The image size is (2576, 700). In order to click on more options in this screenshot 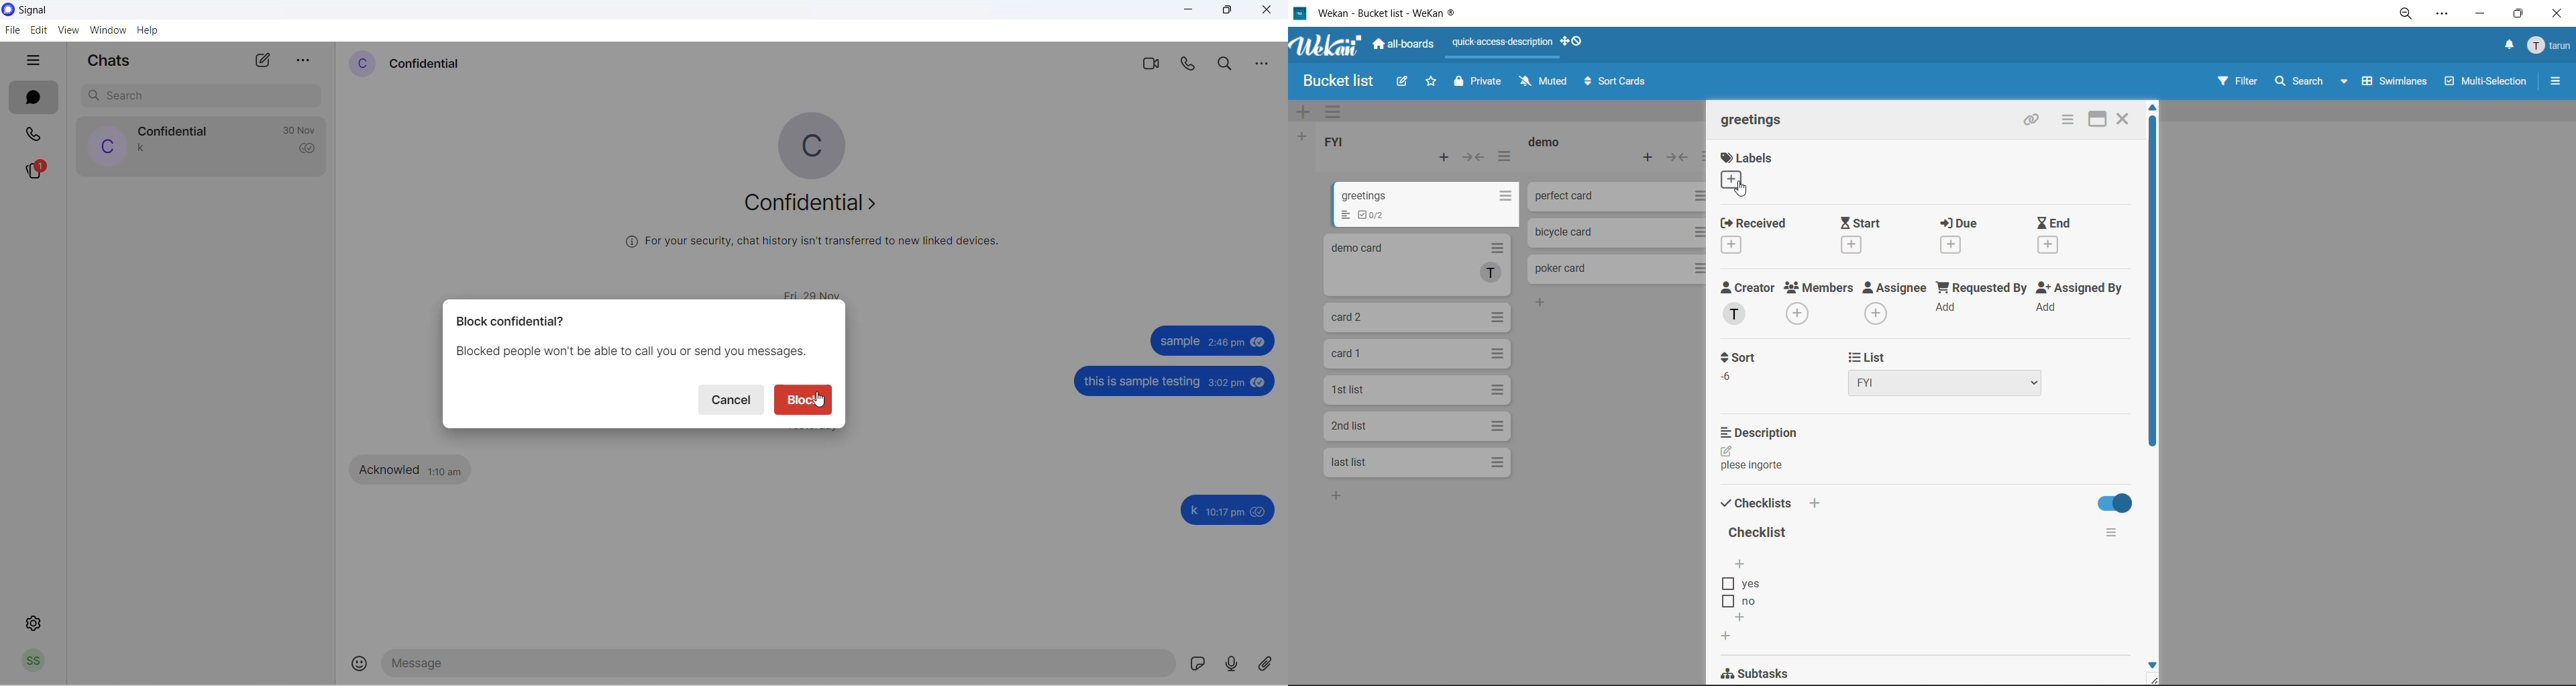, I will do `click(1266, 64)`.